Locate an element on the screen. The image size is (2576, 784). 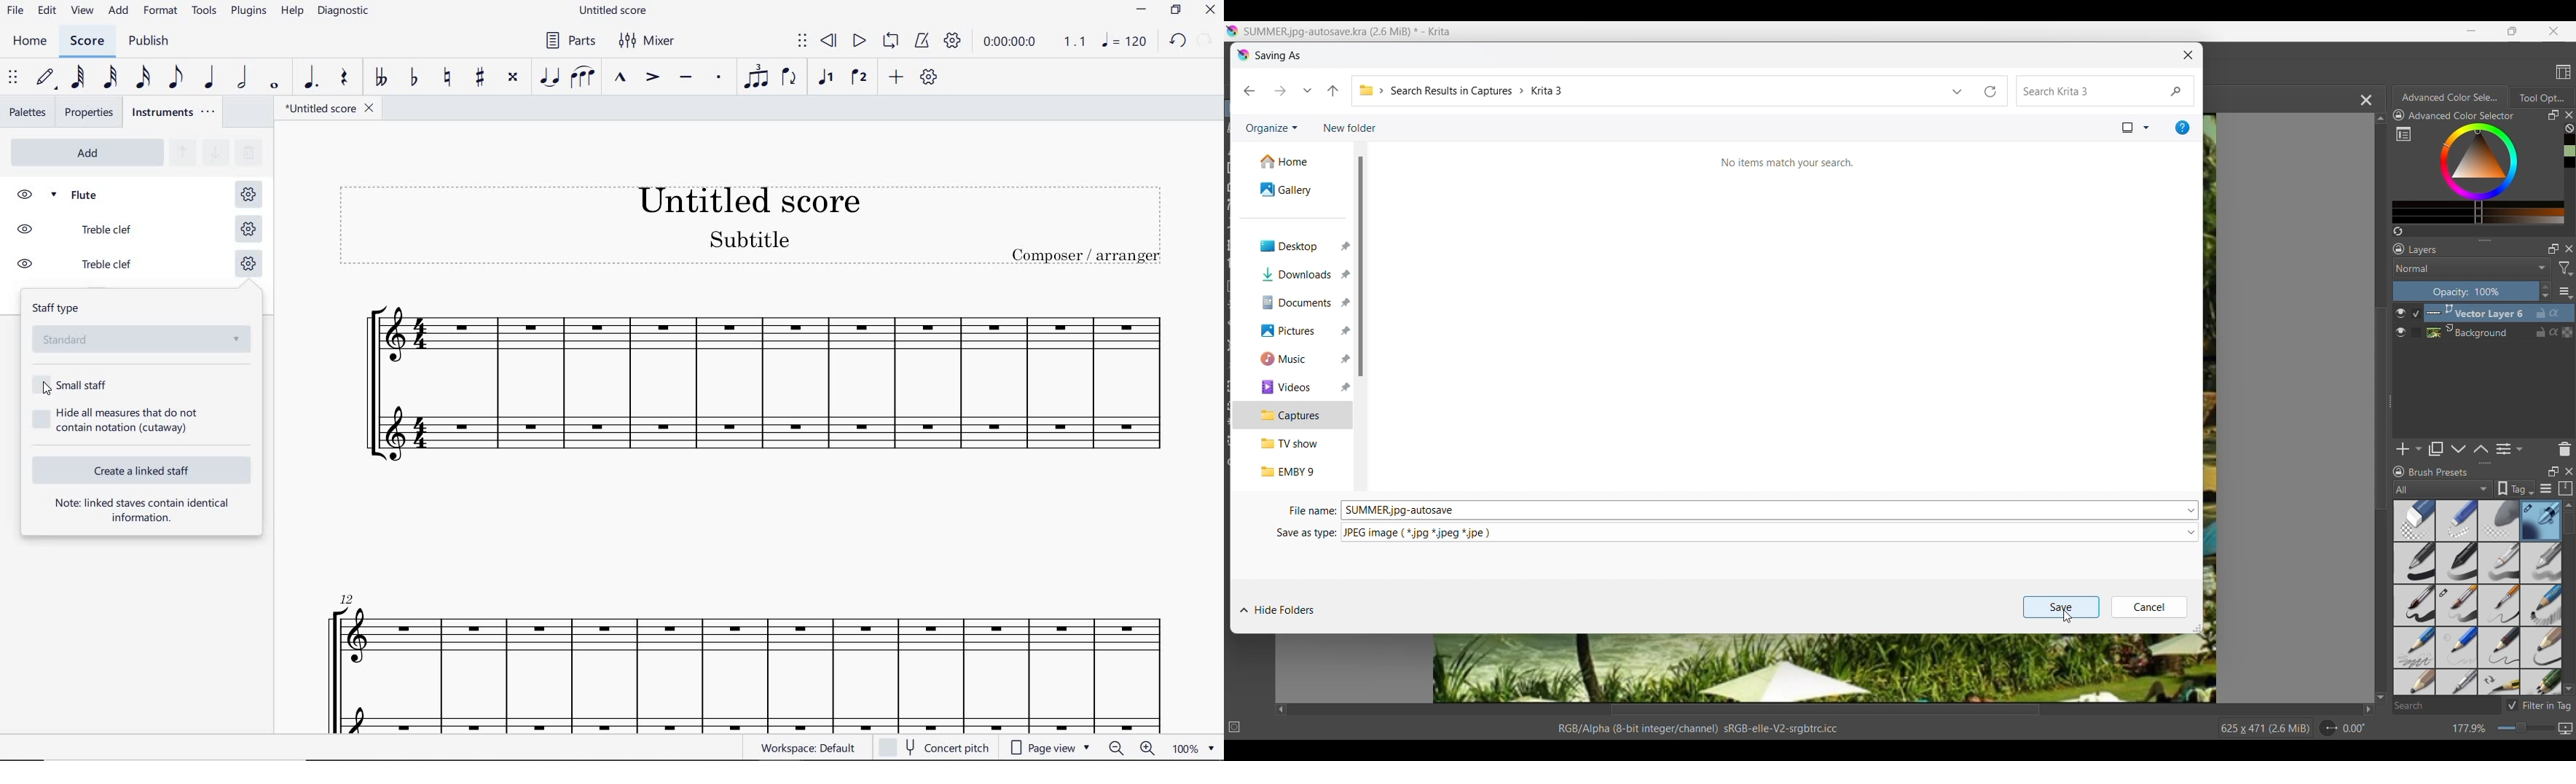
Gallery folder is located at coordinates (1296, 190).